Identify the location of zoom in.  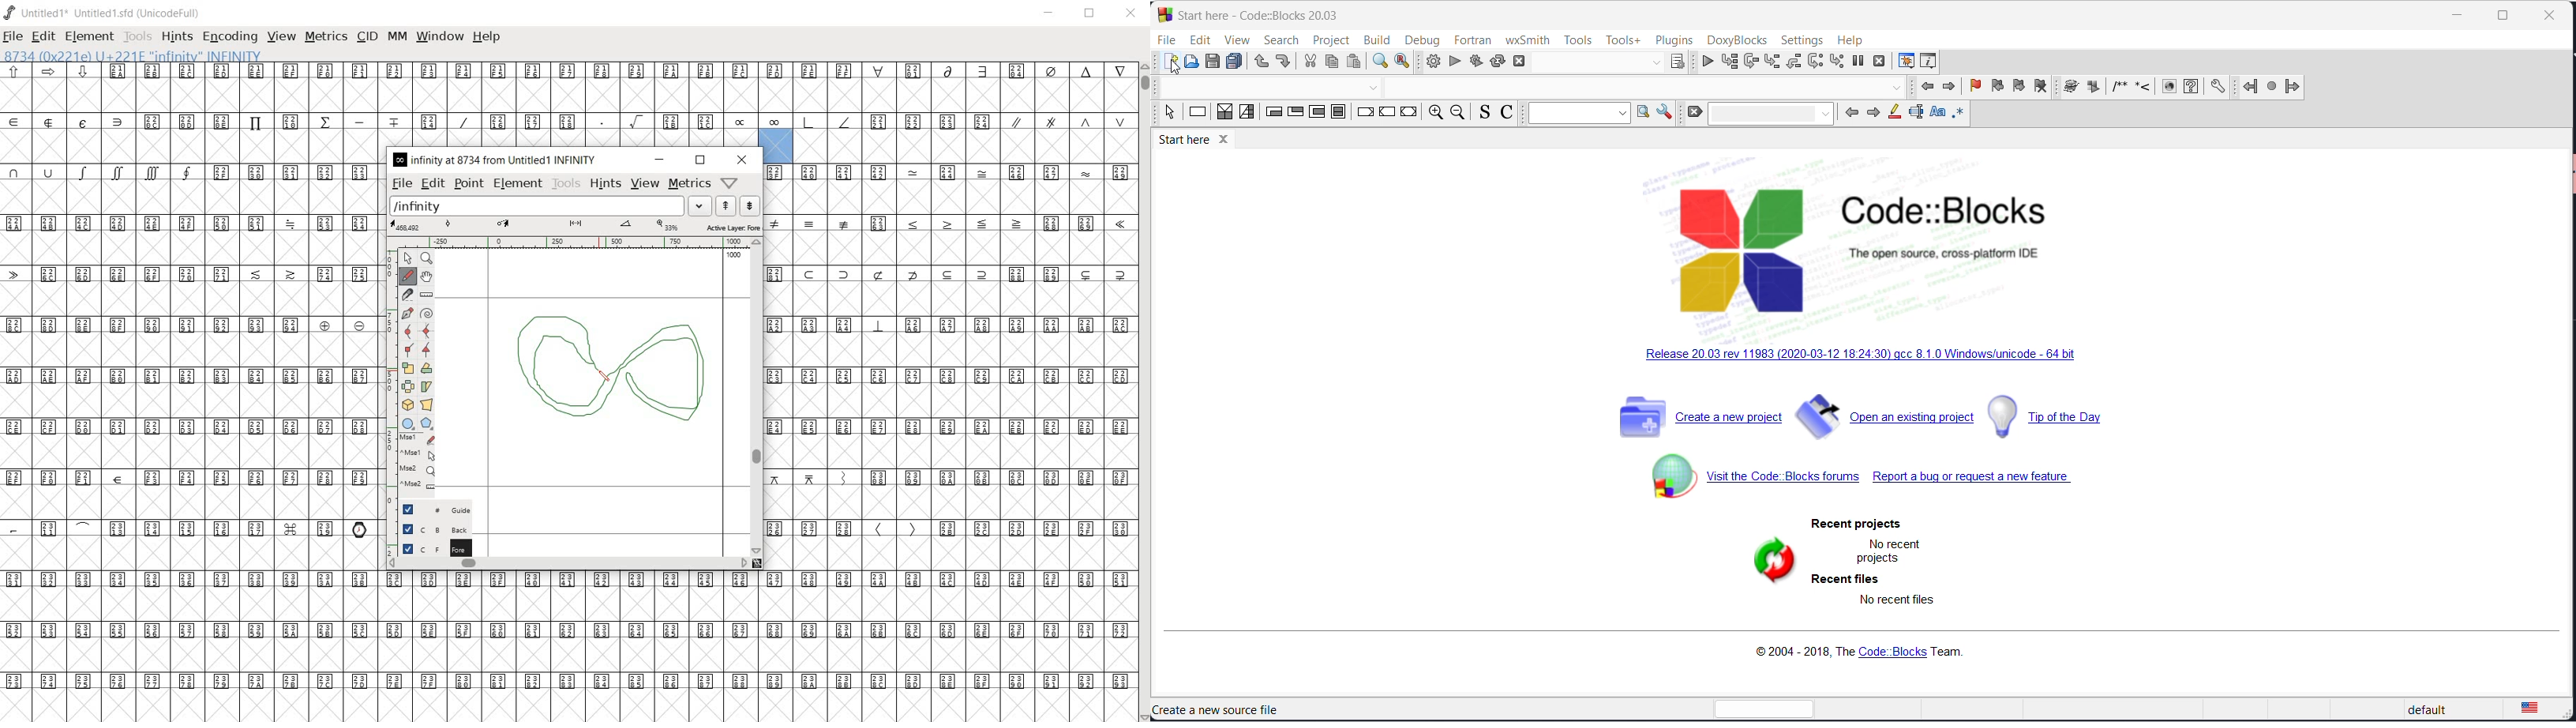
(1433, 114).